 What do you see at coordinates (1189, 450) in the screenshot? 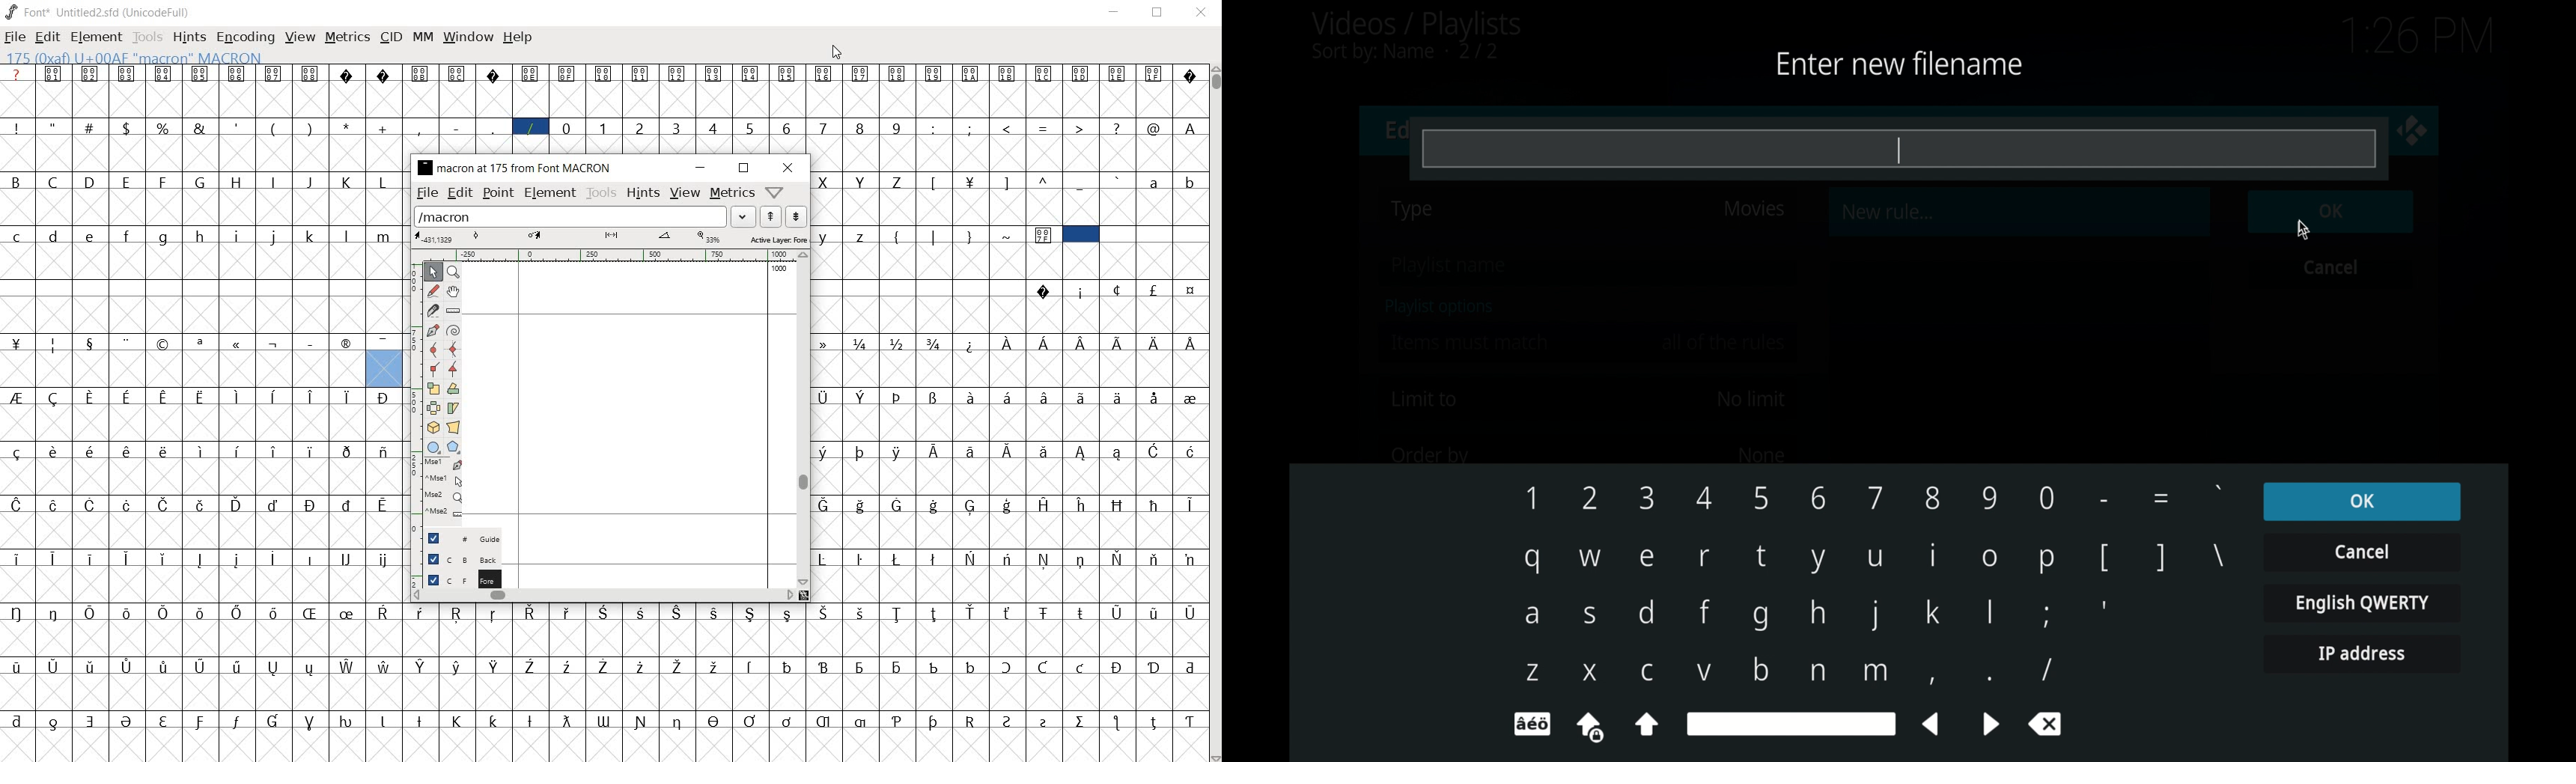
I see `Symbol` at bounding box center [1189, 450].